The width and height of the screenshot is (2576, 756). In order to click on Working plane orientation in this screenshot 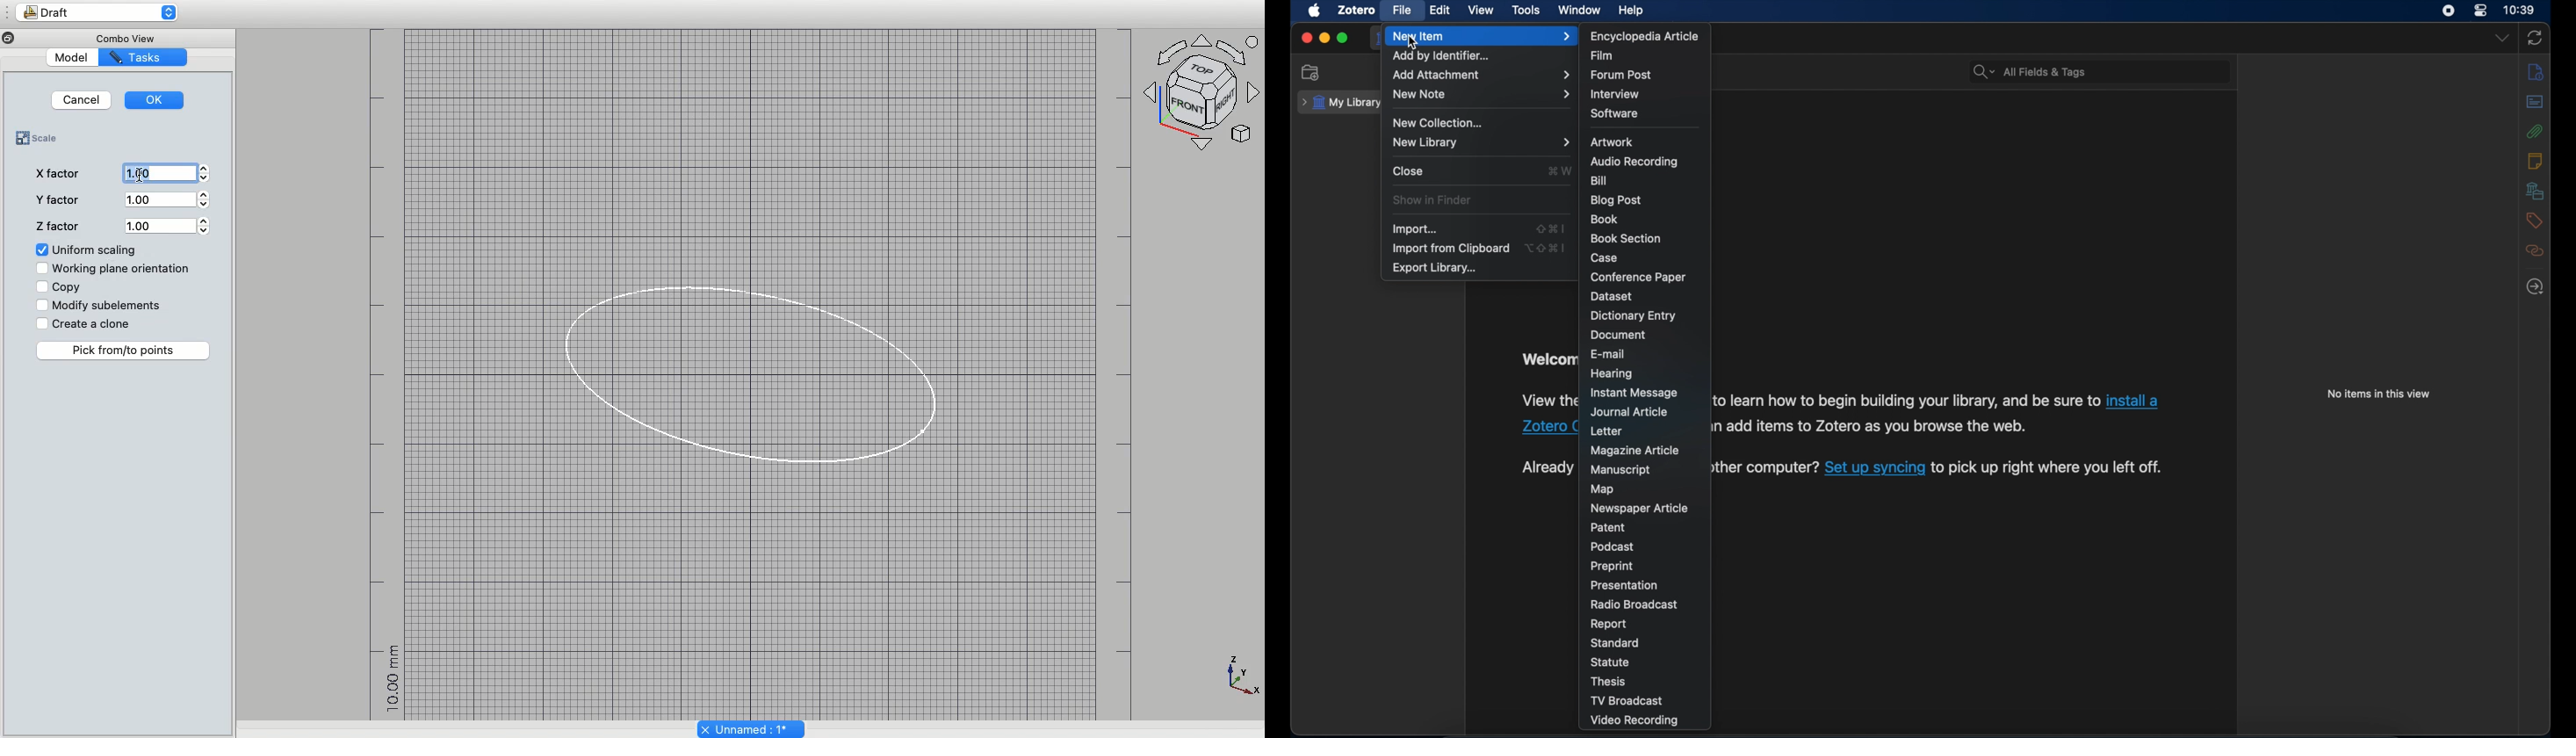, I will do `click(115, 269)`.